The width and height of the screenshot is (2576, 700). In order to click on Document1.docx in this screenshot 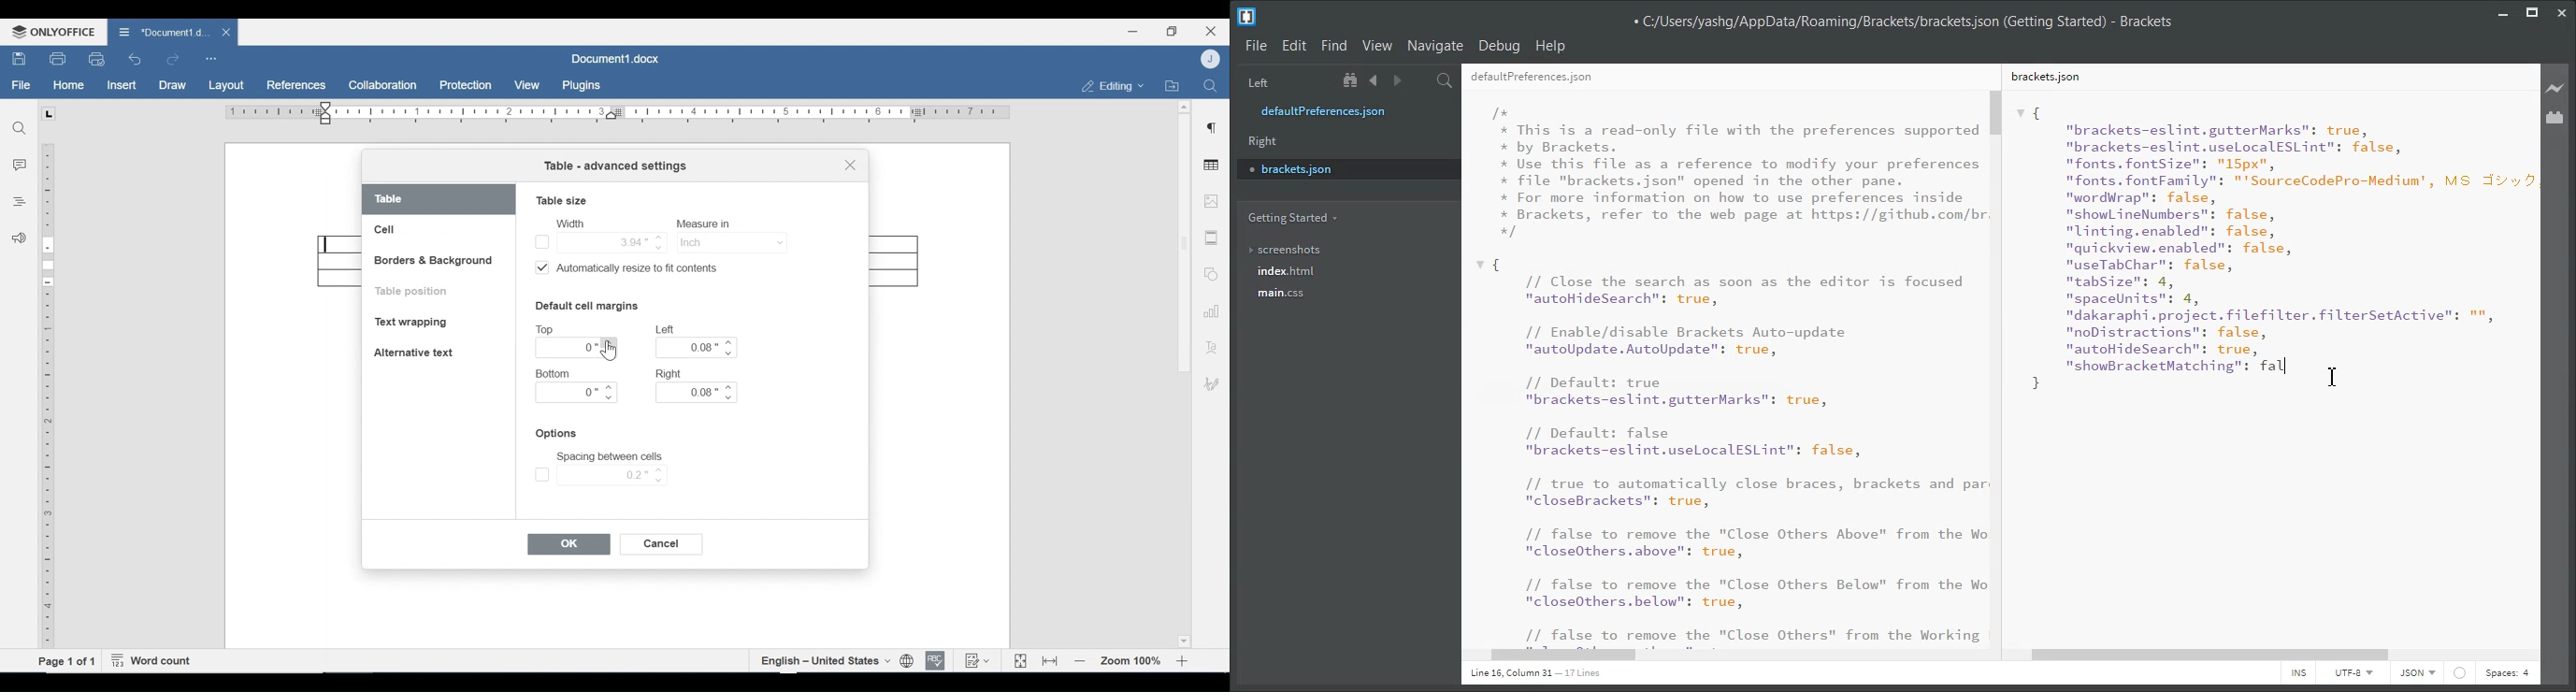, I will do `click(617, 57)`.